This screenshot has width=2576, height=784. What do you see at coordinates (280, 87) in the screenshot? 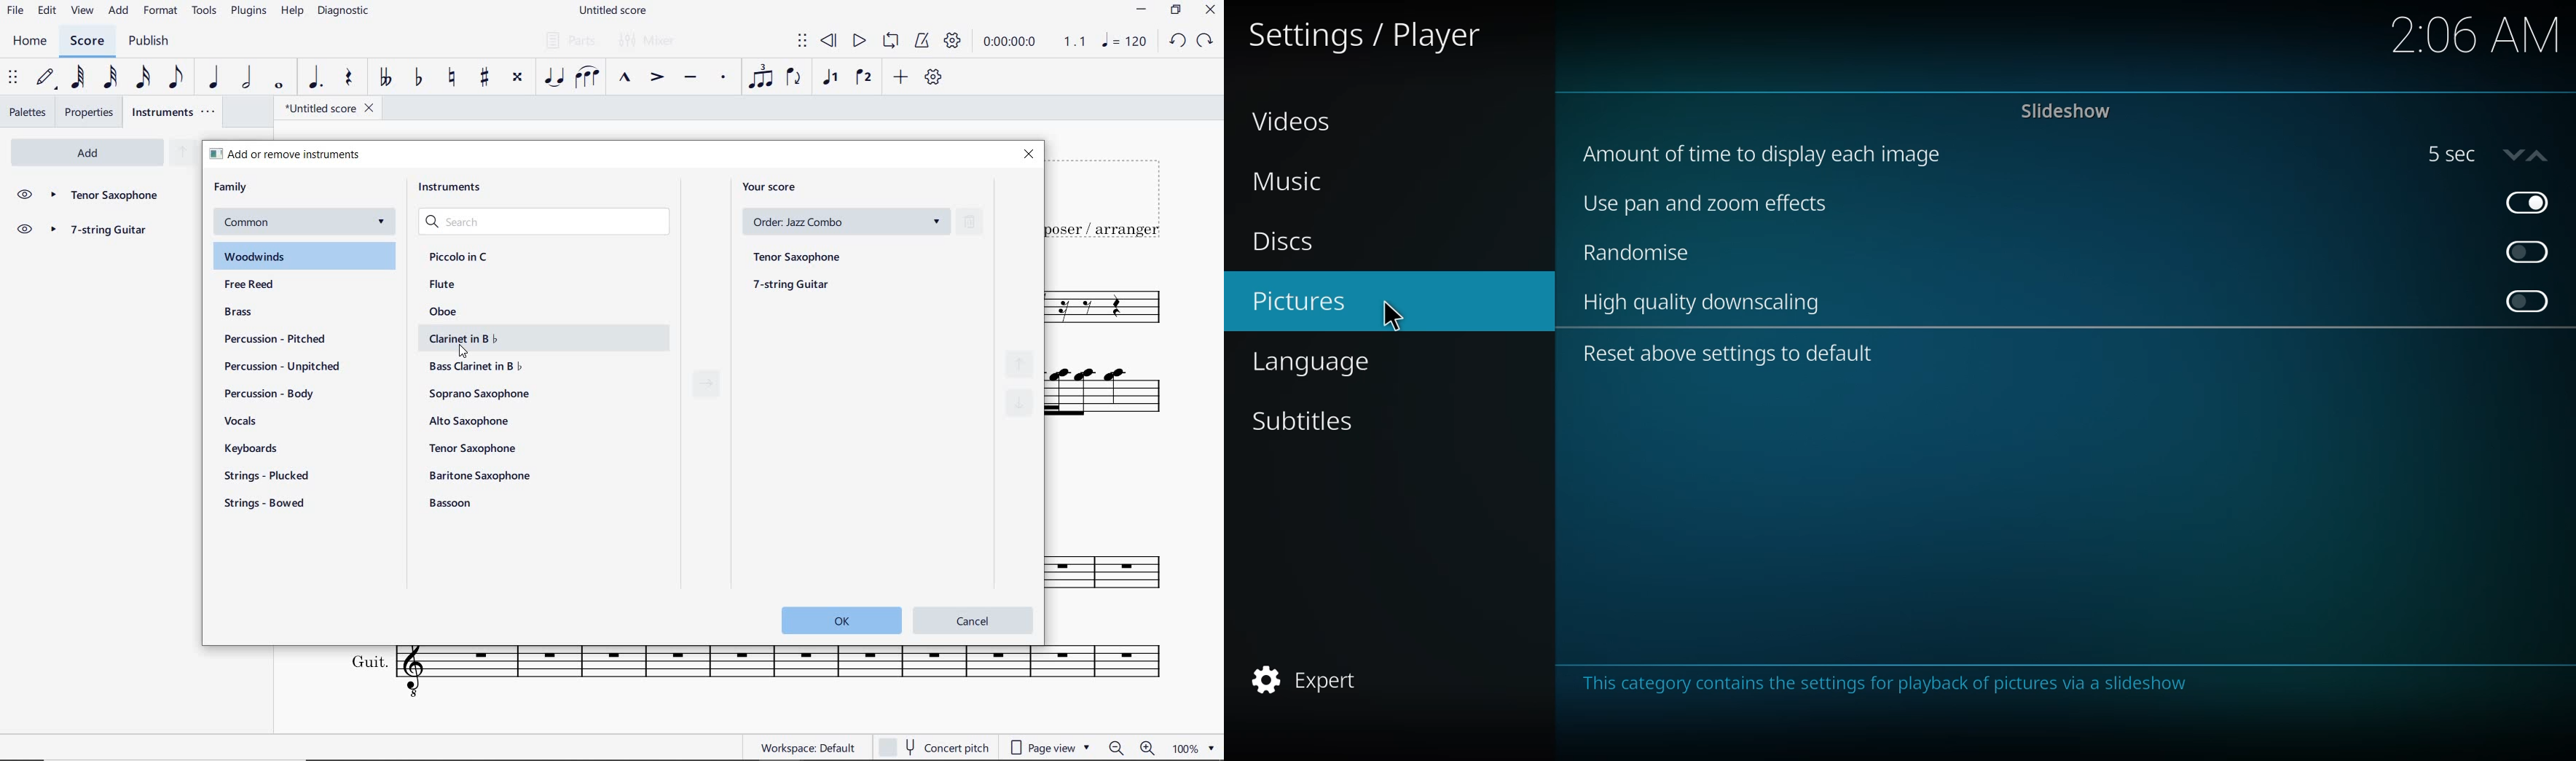
I see `WHOLE NOTE` at bounding box center [280, 87].